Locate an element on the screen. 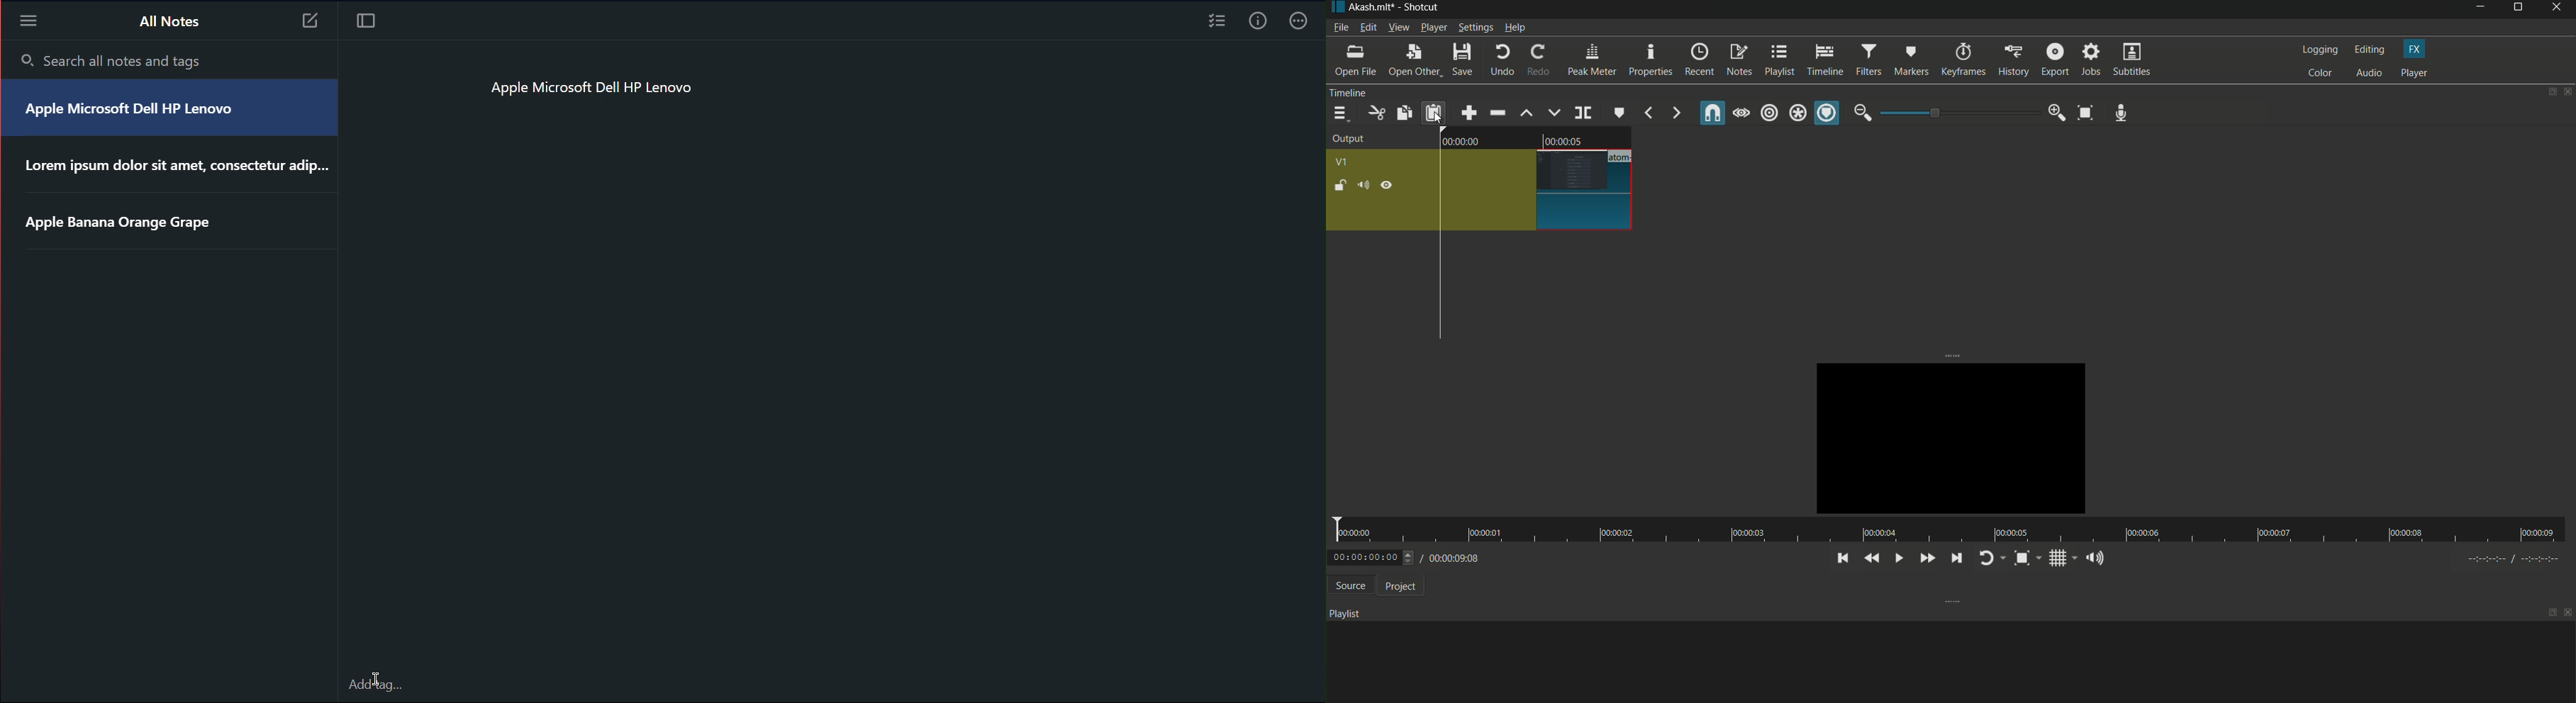 The image size is (2576, 728). change layout is located at coordinates (2548, 92).